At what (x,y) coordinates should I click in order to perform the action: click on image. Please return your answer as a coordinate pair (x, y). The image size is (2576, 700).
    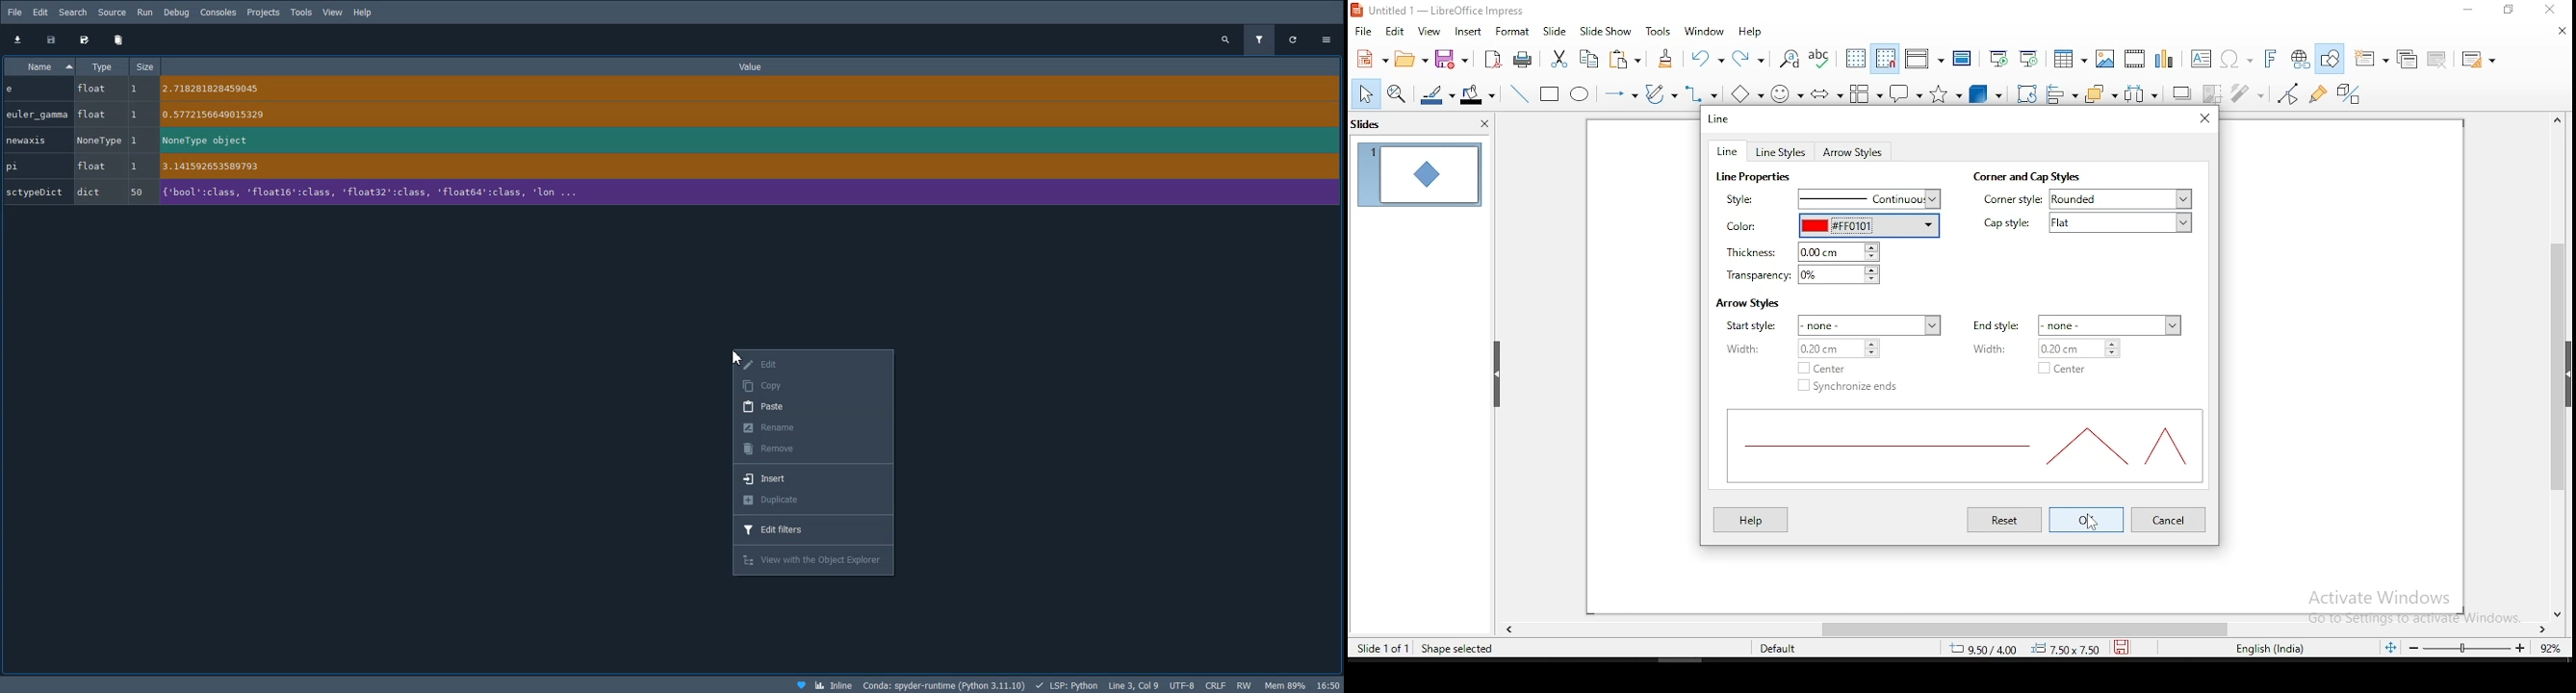
    Looking at the image, I should click on (2108, 58).